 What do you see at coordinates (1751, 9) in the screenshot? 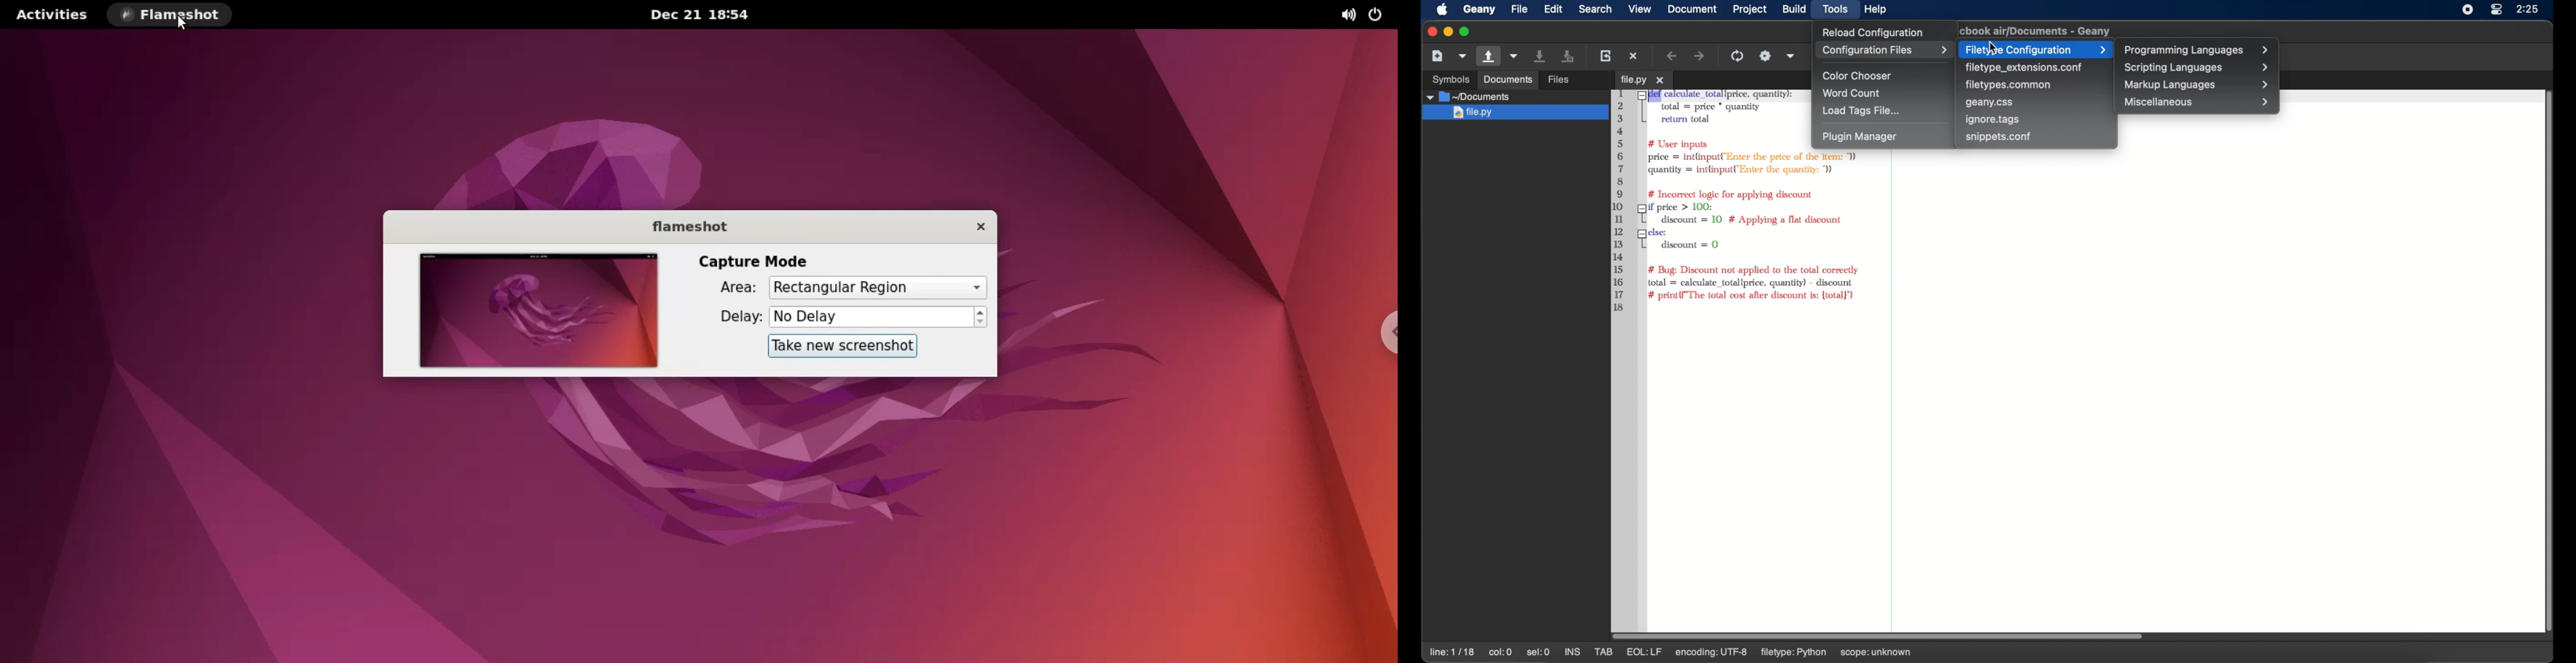
I see `project` at bounding box center [1751, 9].